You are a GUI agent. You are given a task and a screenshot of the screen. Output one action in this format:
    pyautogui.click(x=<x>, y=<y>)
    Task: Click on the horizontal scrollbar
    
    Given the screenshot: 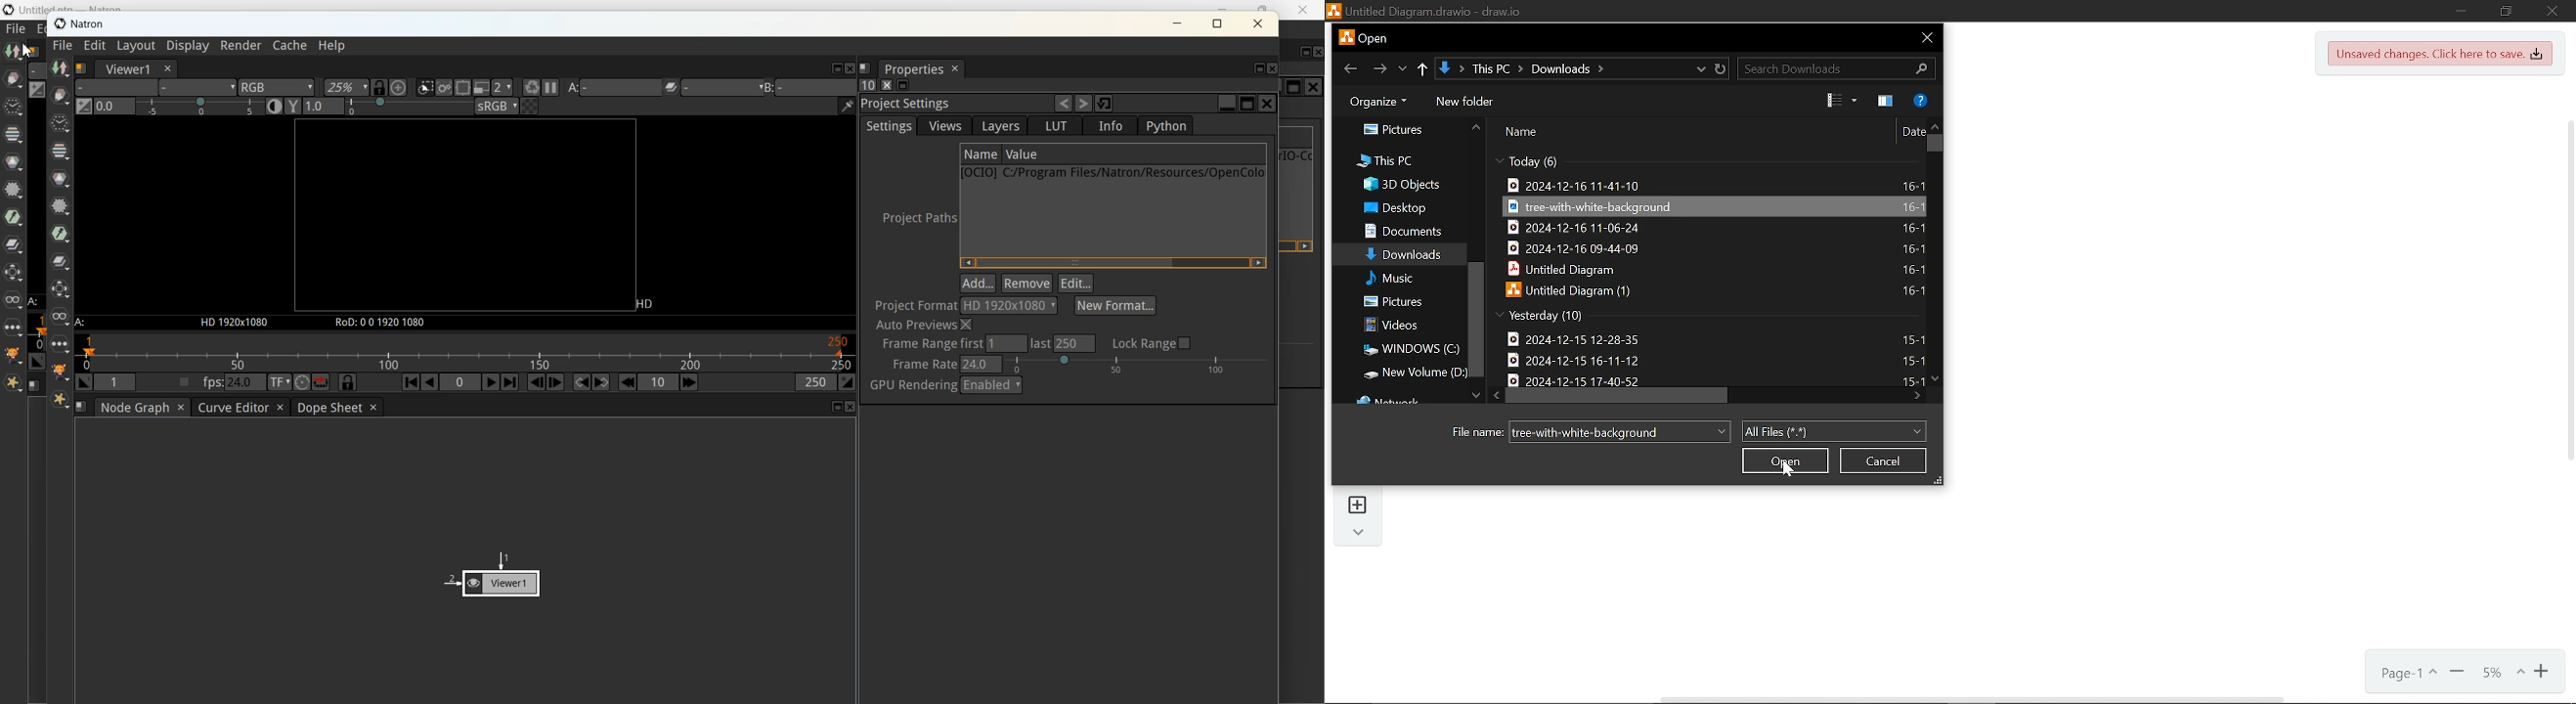 What is the action you would take?
    pyautogui.click(x=1970, y=699)
    